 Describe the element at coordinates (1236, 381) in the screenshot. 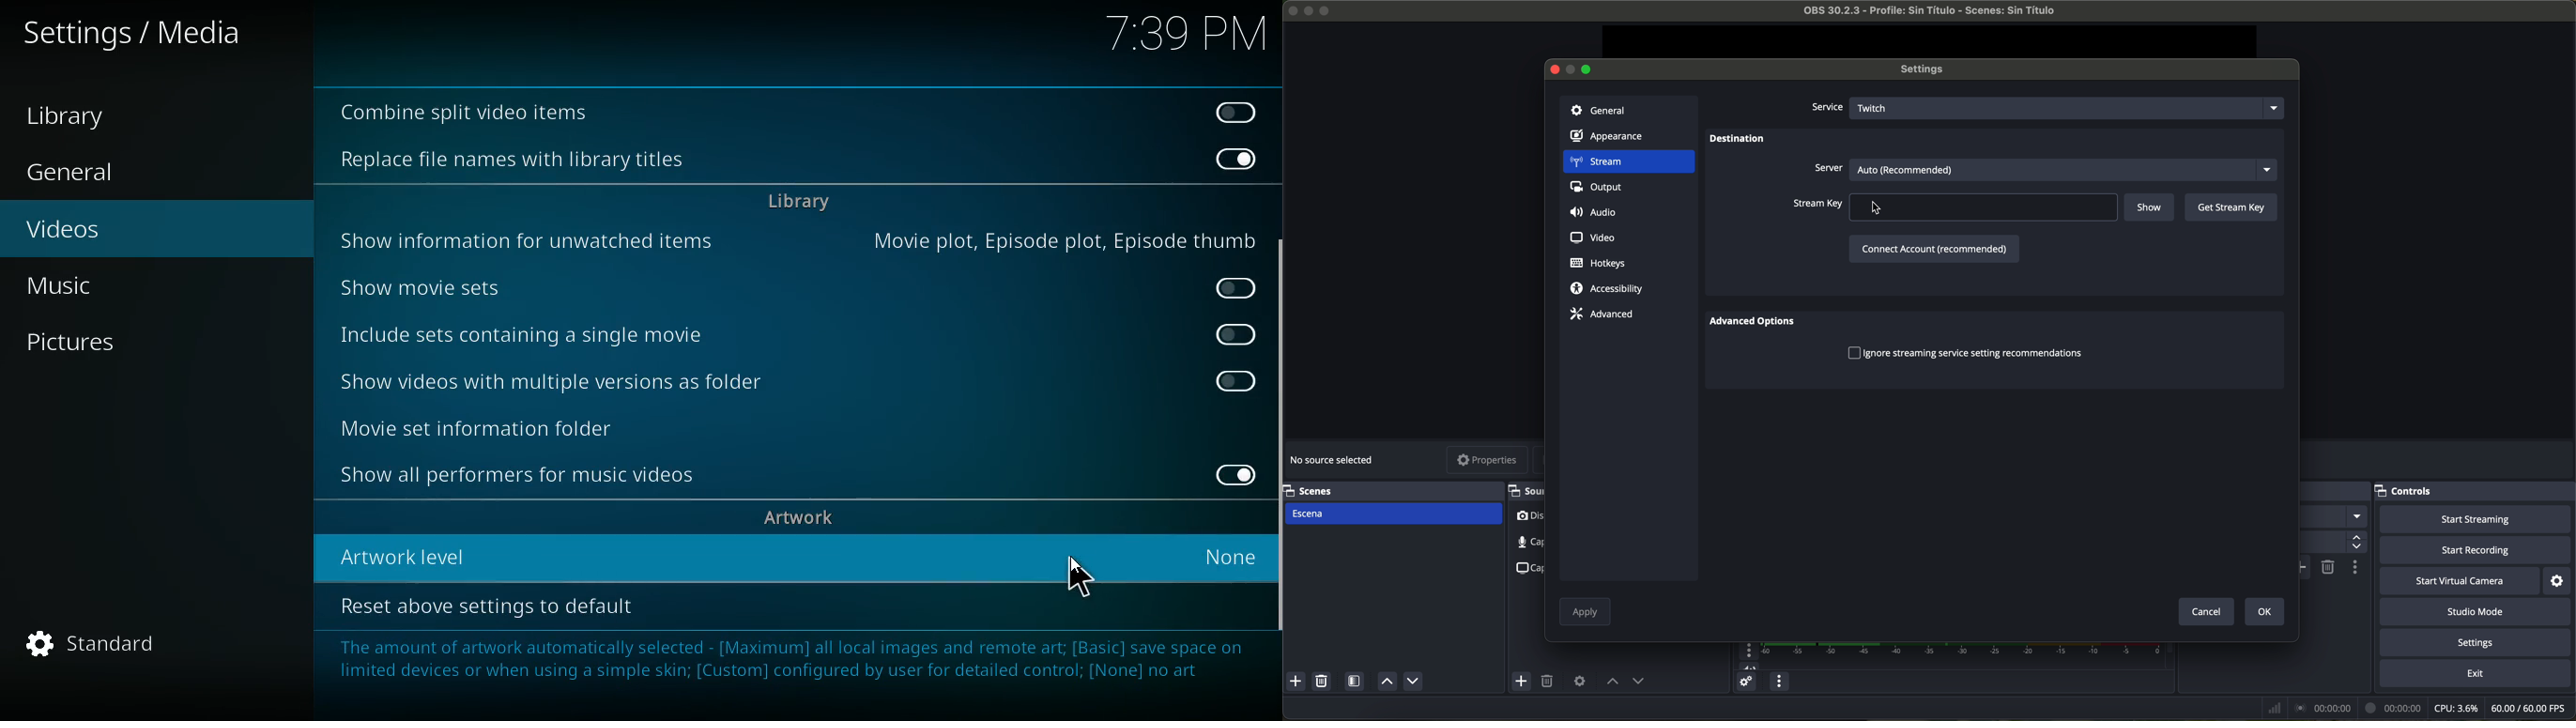

I see `off` at that location.